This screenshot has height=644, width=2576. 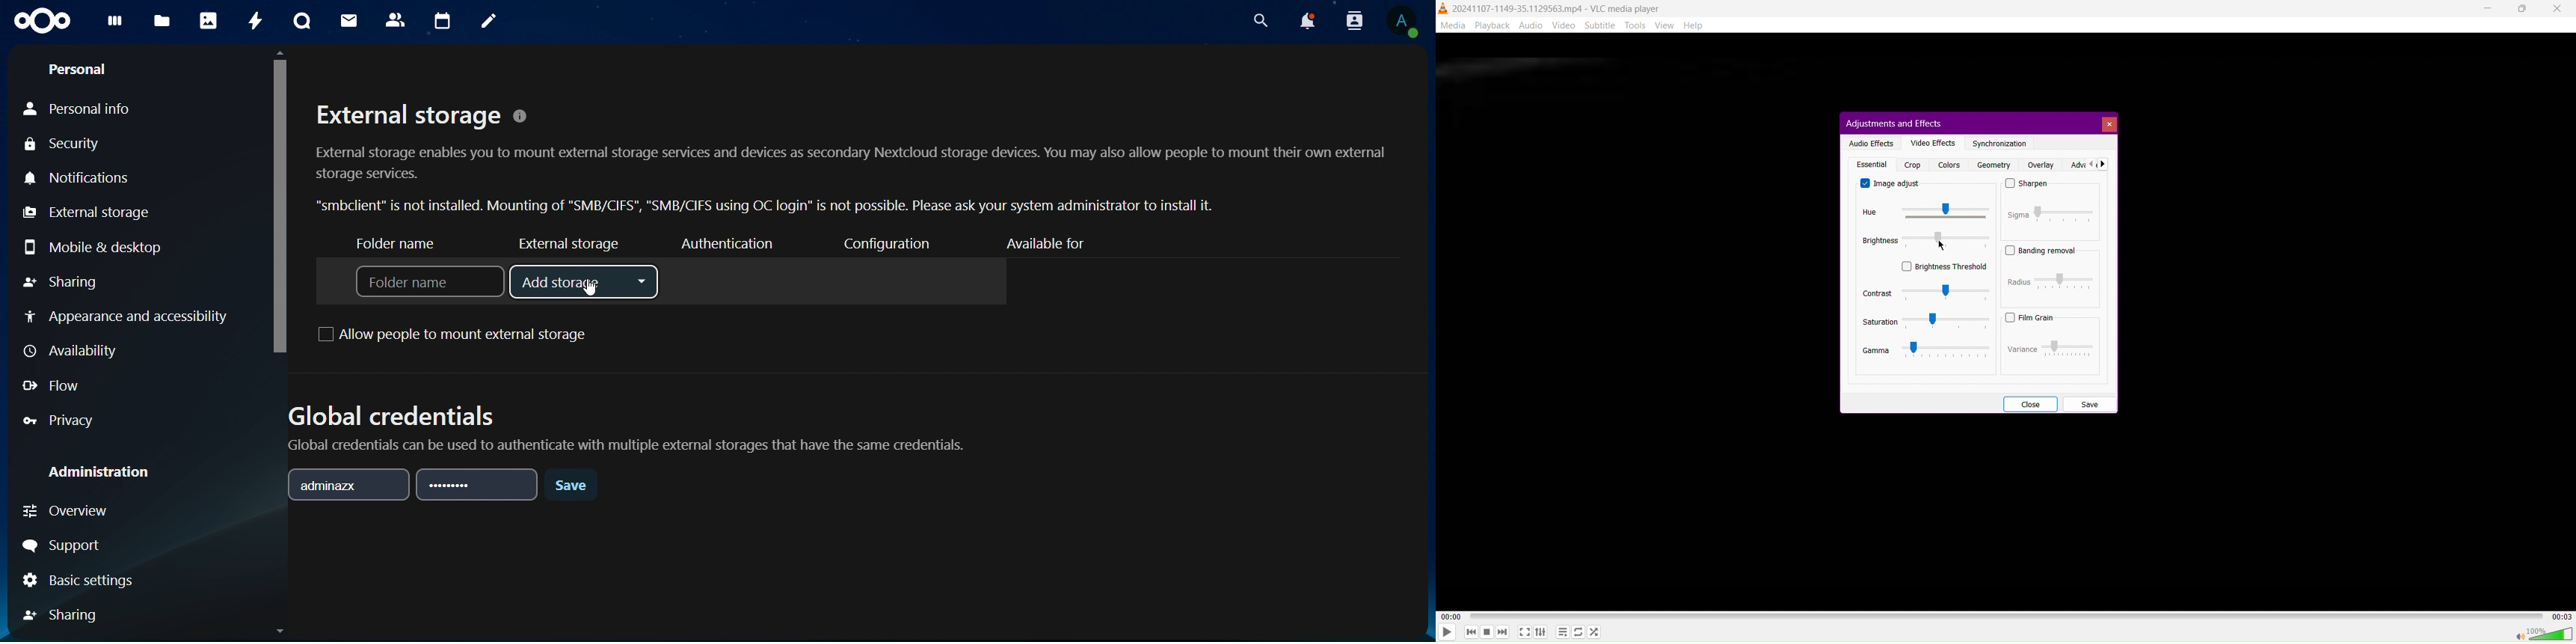 What do you see at coordinates (252, 22) in the screenshot?
I see `activity` at bounding box center [252, 22].